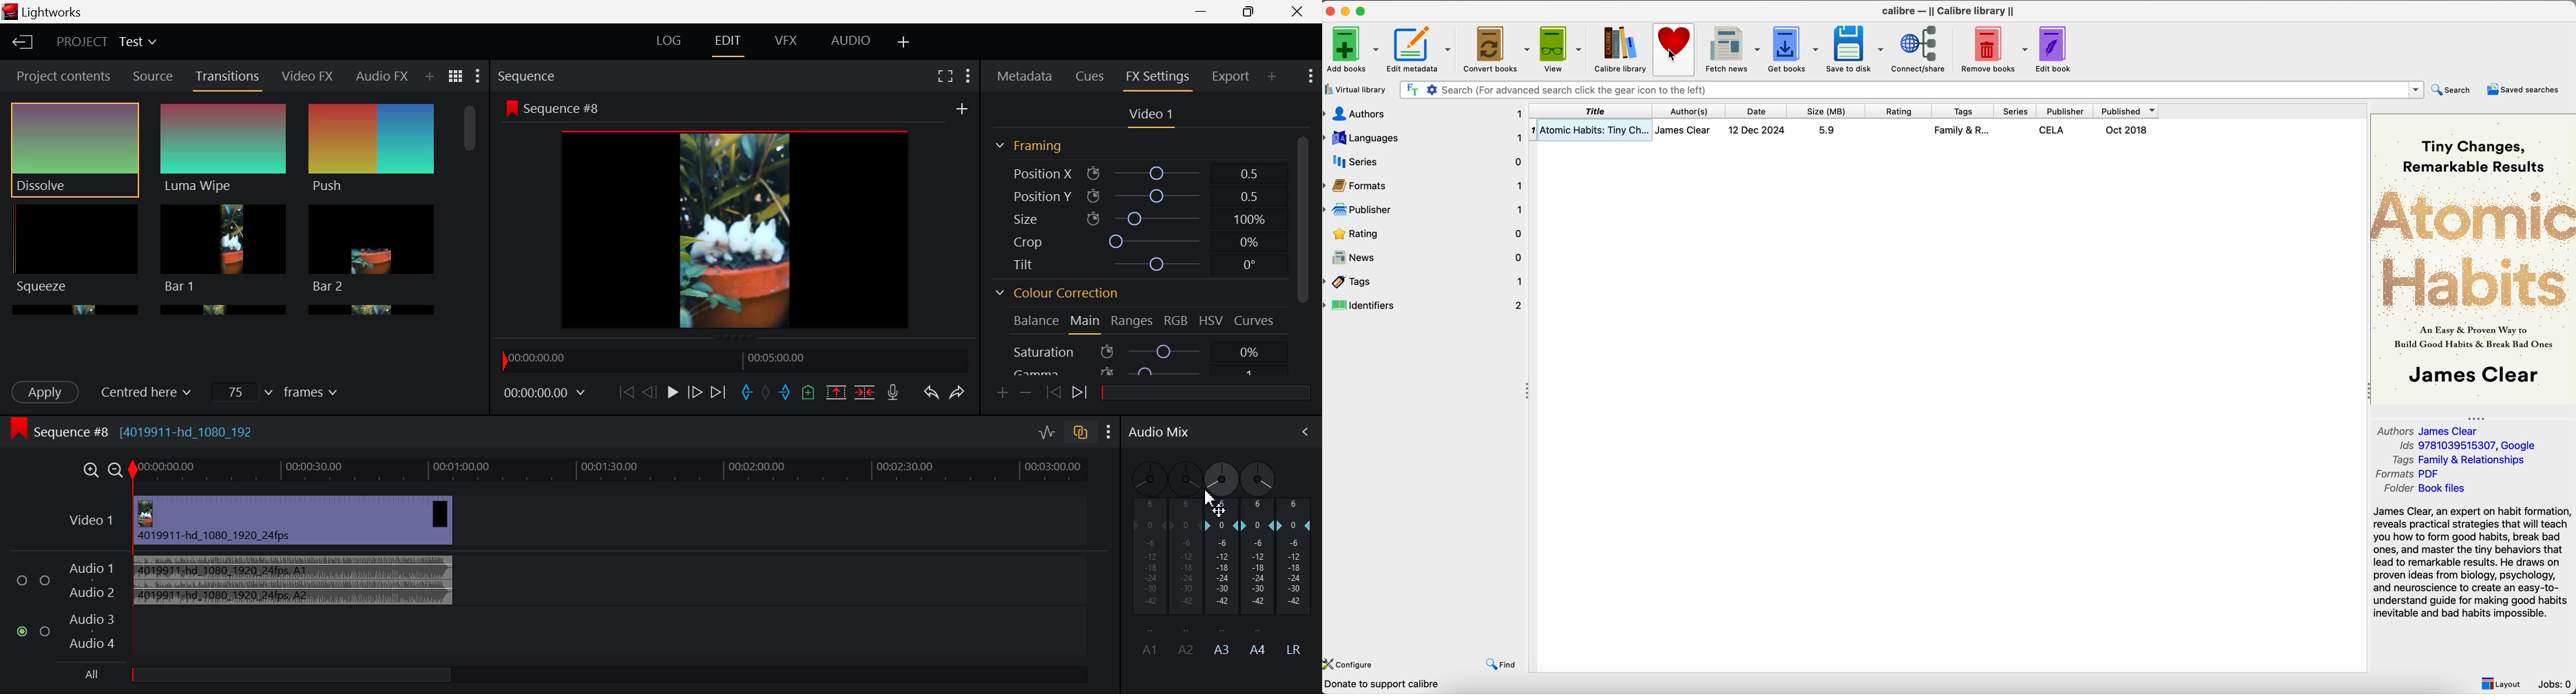 The height and width of the screenshot is (700, 2576). I want to click on search, so click(2456, 90).